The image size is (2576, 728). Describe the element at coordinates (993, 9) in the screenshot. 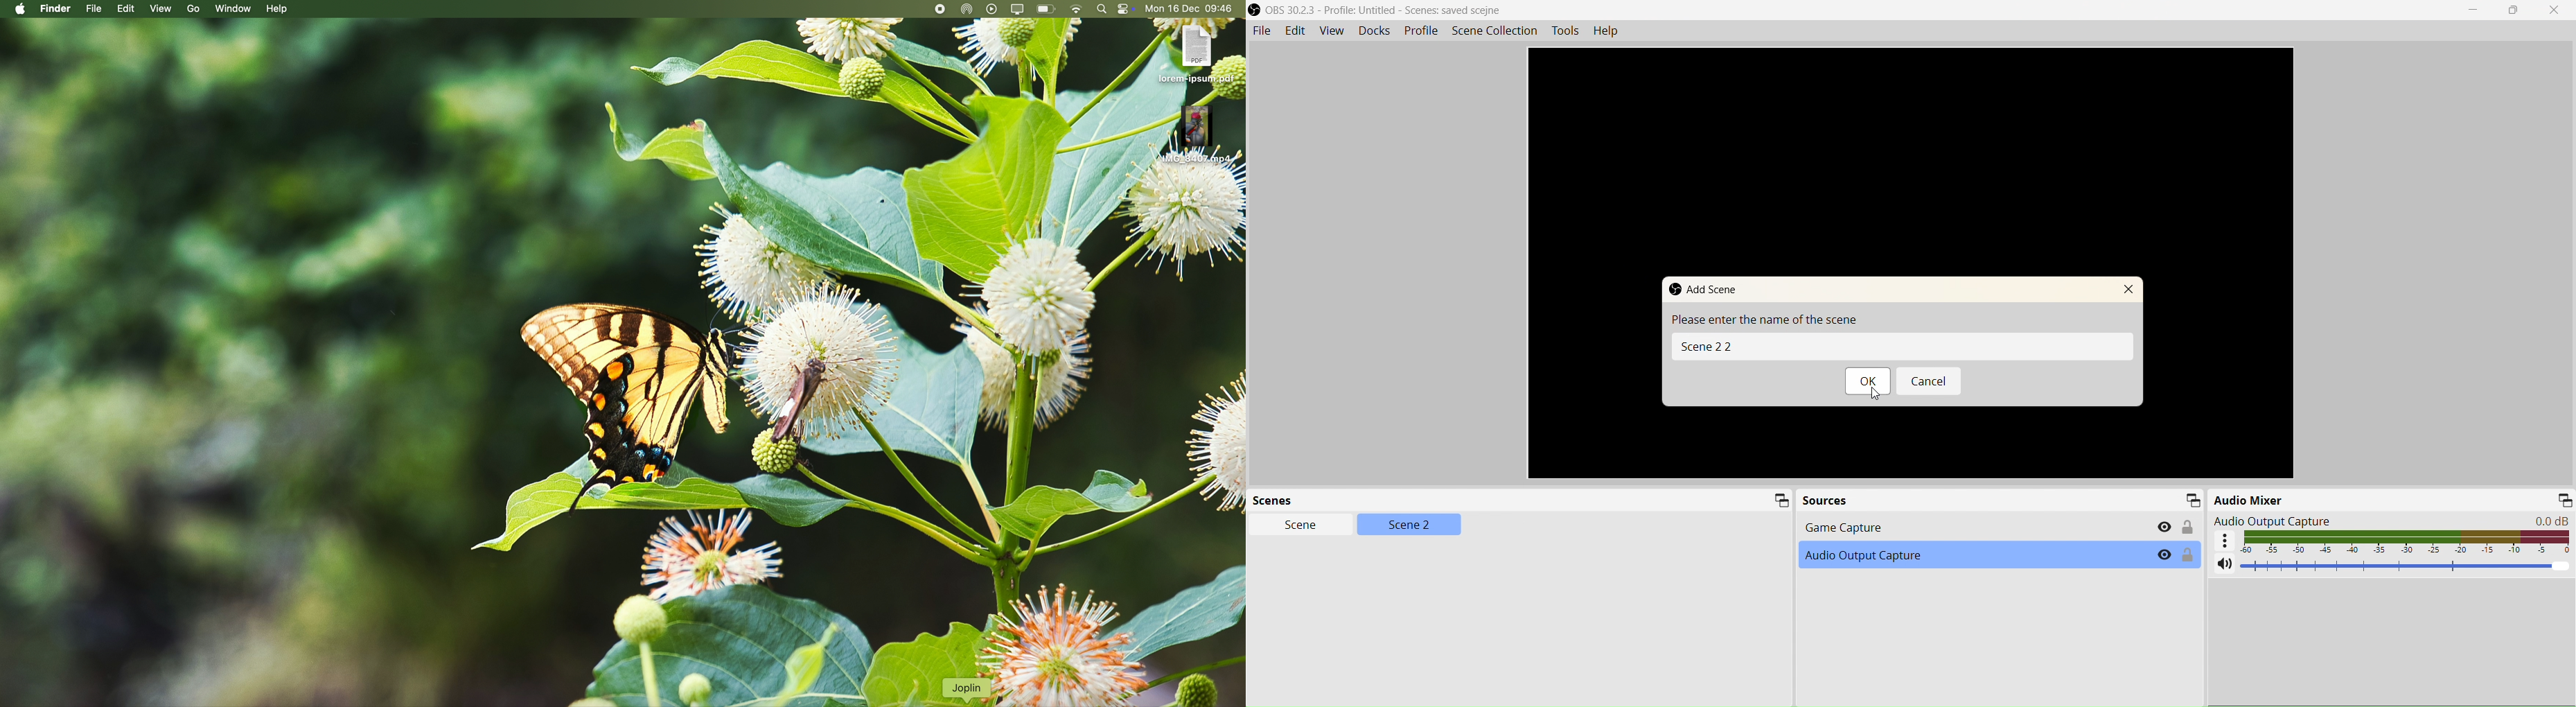

I see `play` at that location.